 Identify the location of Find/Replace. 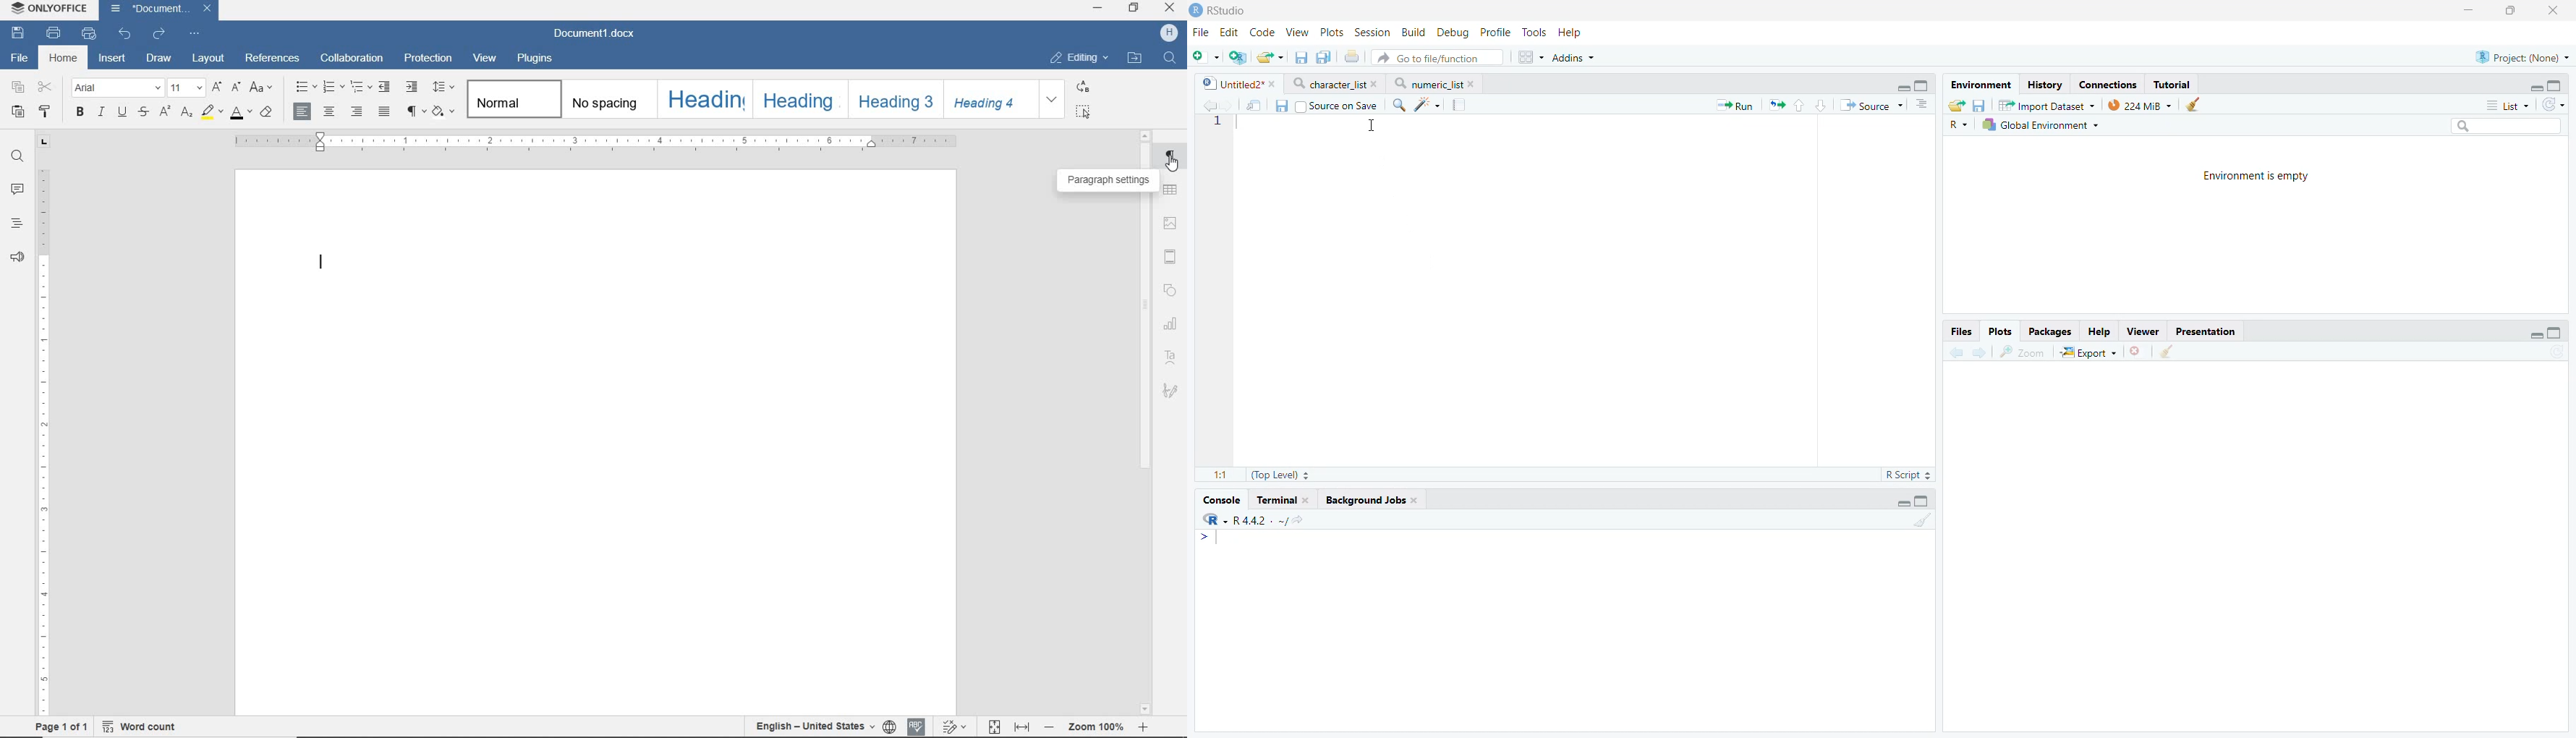
(1400, 106).